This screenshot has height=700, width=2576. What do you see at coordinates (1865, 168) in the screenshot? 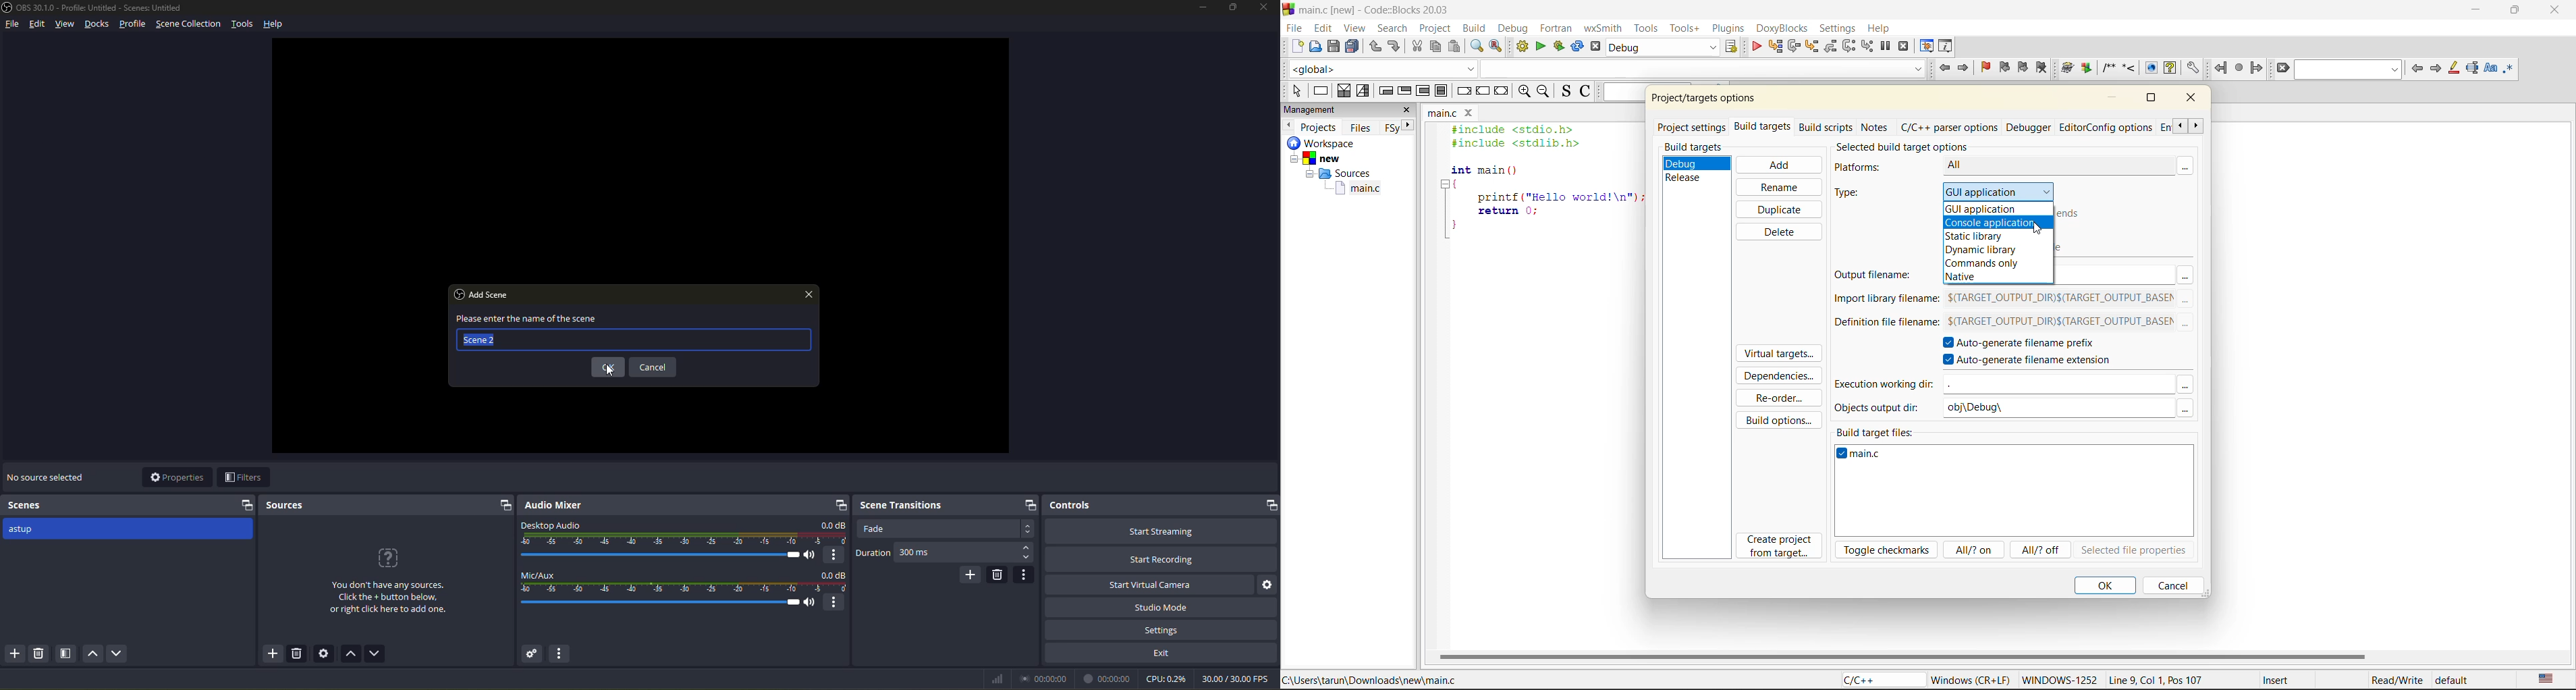
I see `platforms` at bounding box center [1865, 168].